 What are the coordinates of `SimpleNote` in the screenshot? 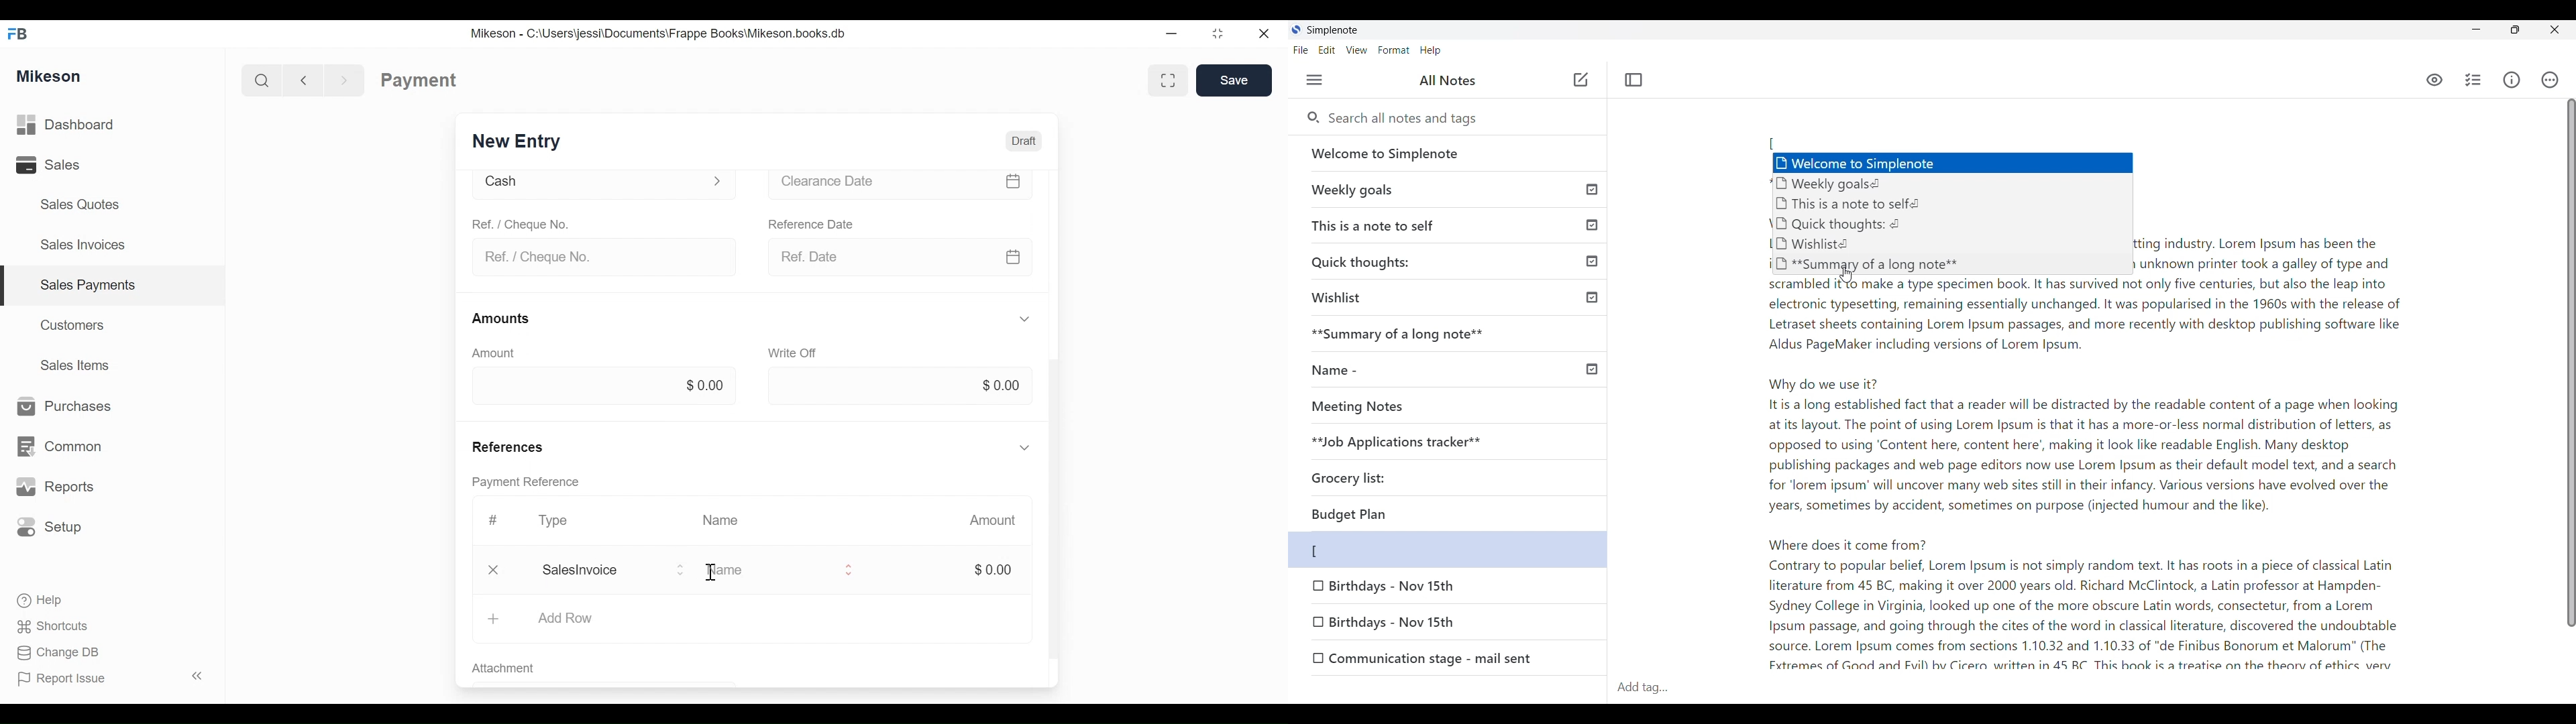 It's located at (1330, 29).